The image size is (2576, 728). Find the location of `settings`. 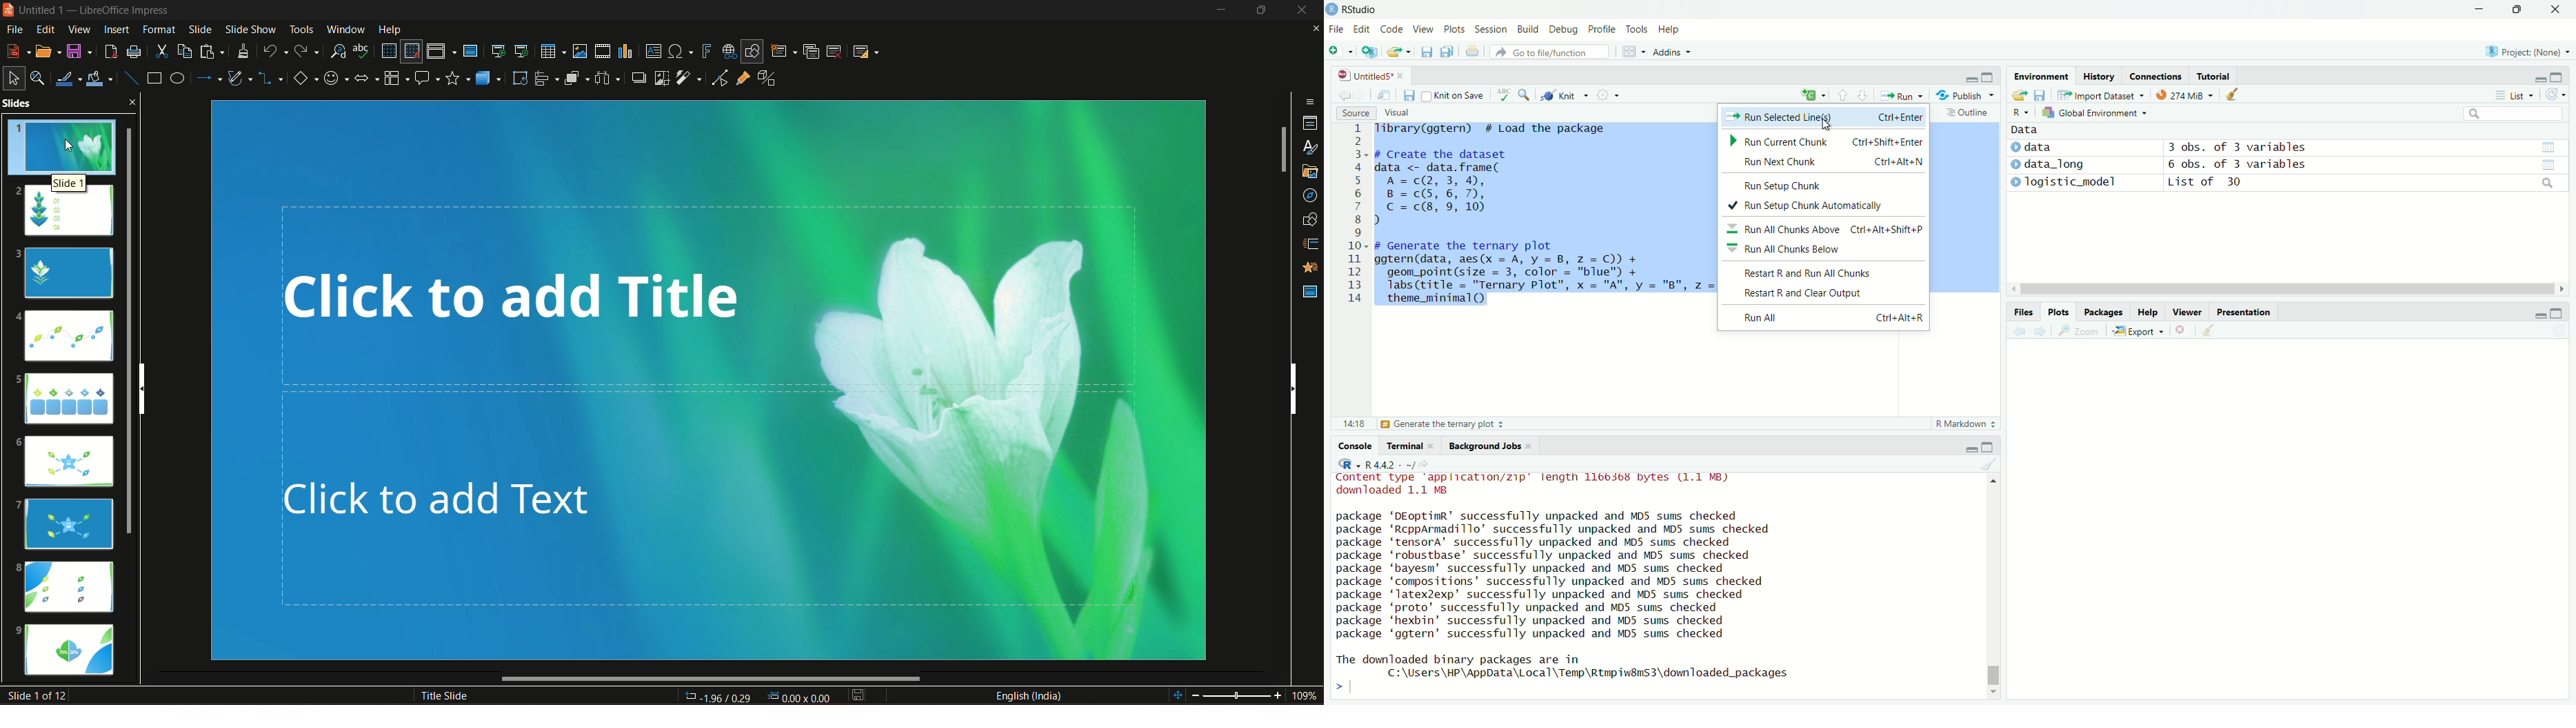

settings is located at coordinates (1613, 97).